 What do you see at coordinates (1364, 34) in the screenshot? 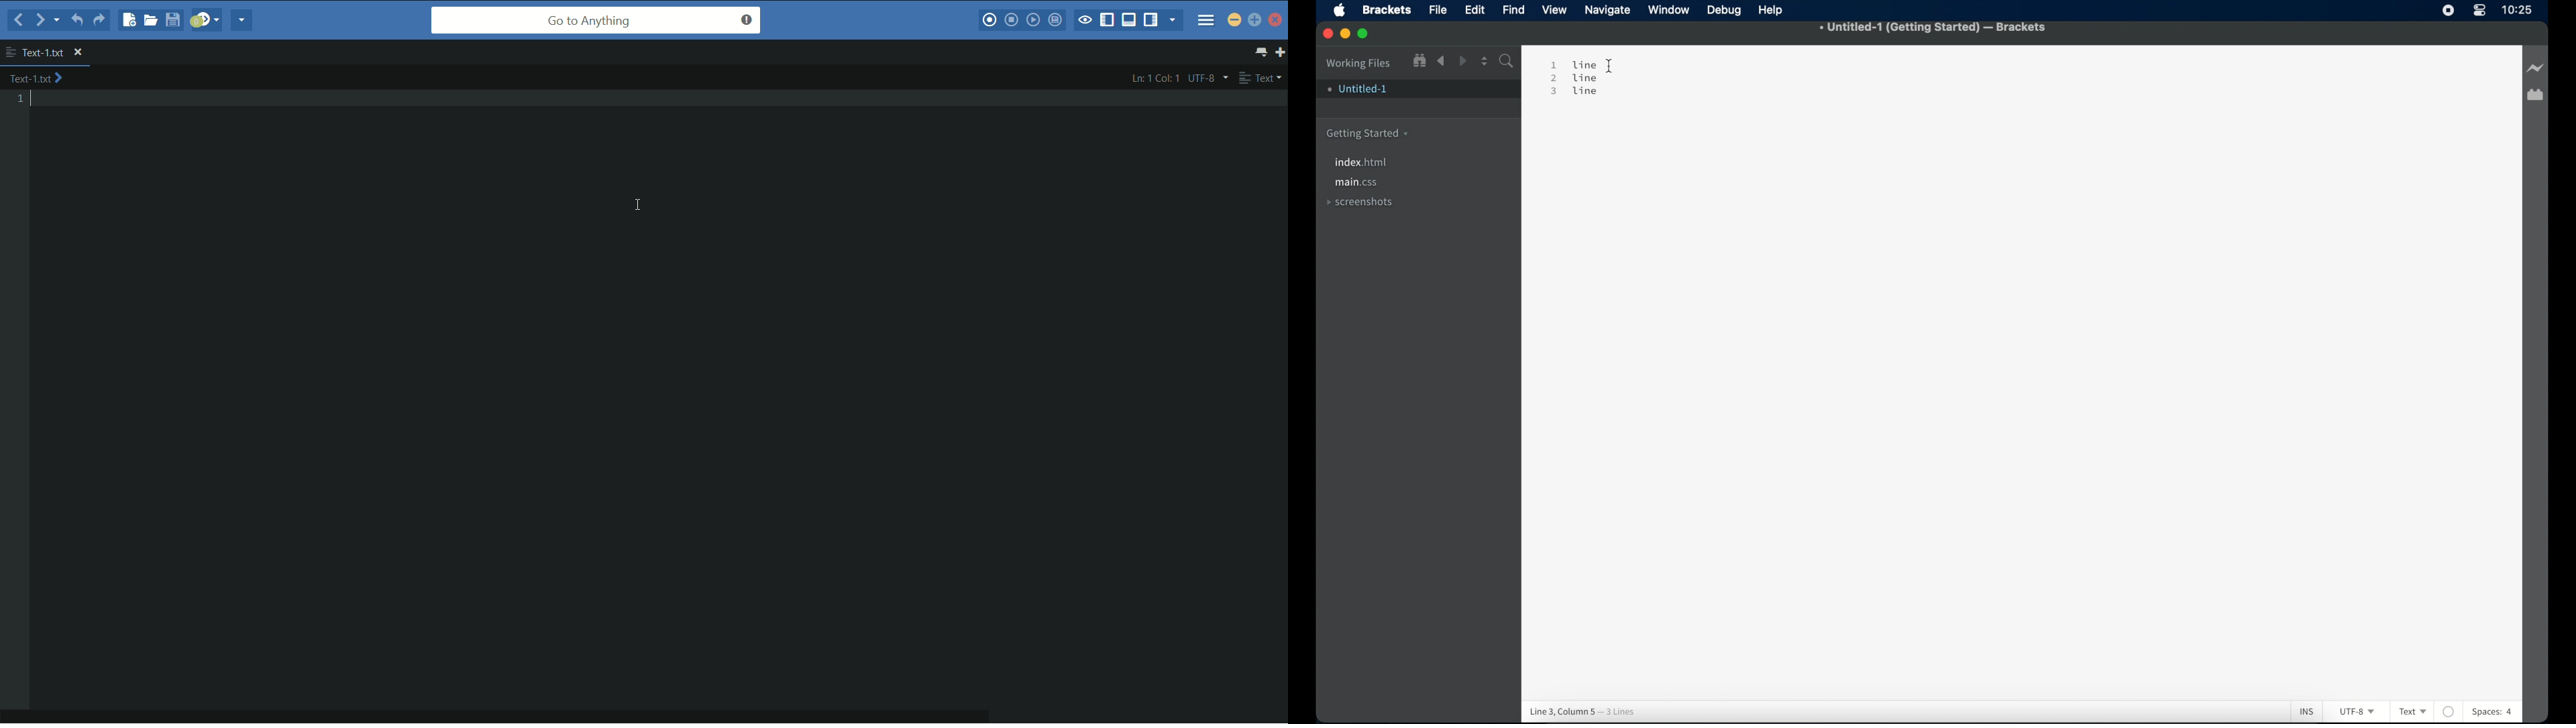
I see `maximize` at bounding box center [1364, 34].